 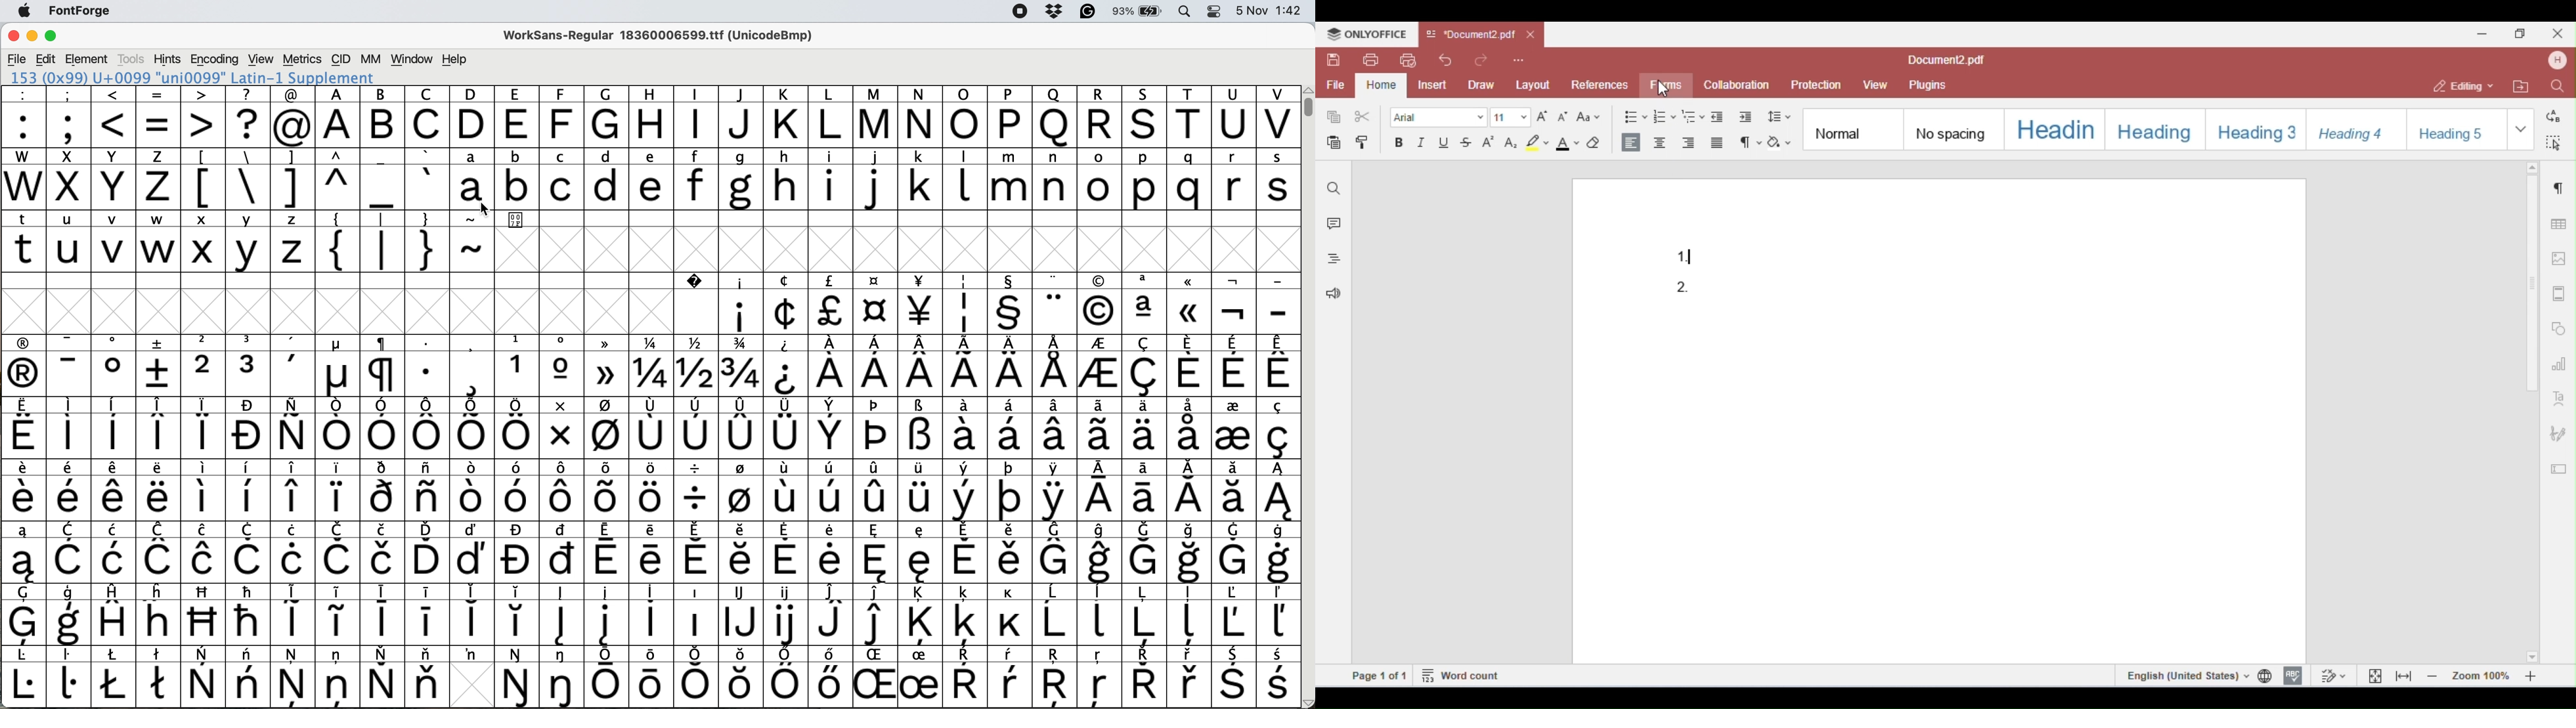 What do you see at coordinates (427, 676) in the screenshot?
I see `symbol` at bounding box center [427, 676].